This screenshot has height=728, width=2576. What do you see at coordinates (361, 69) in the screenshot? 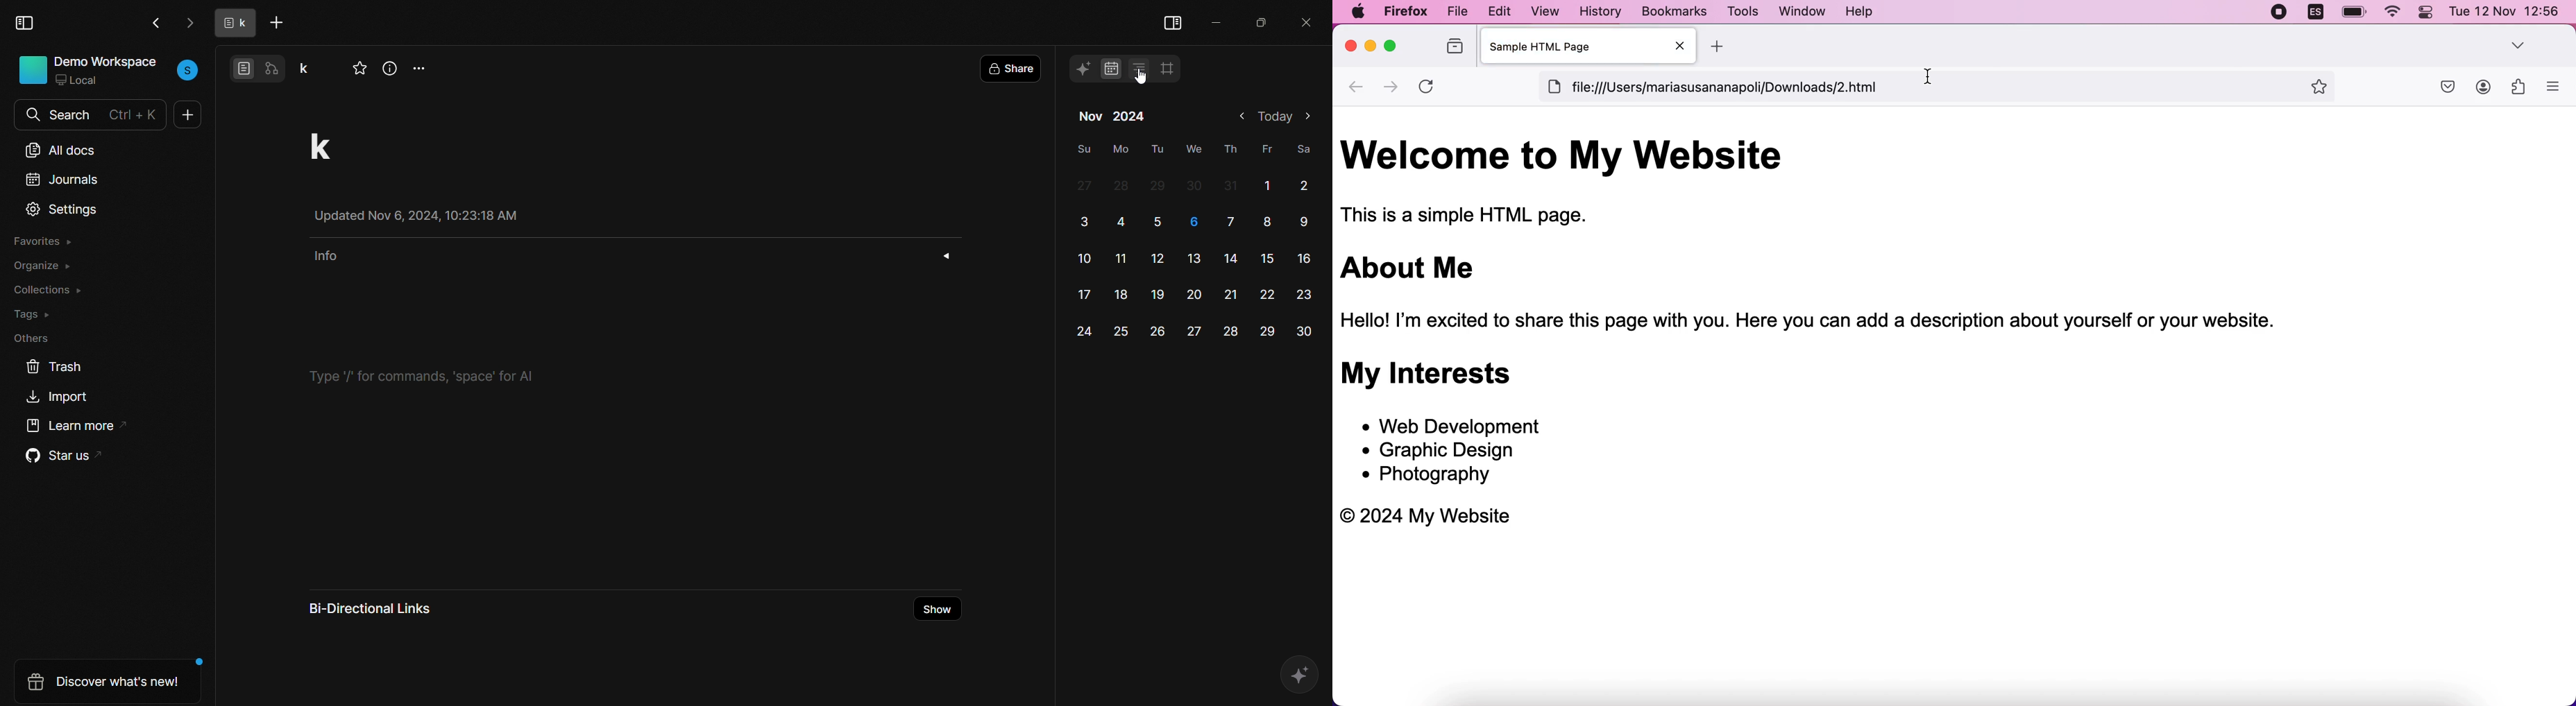
I see `favorite` at bounding box center [361, 69].